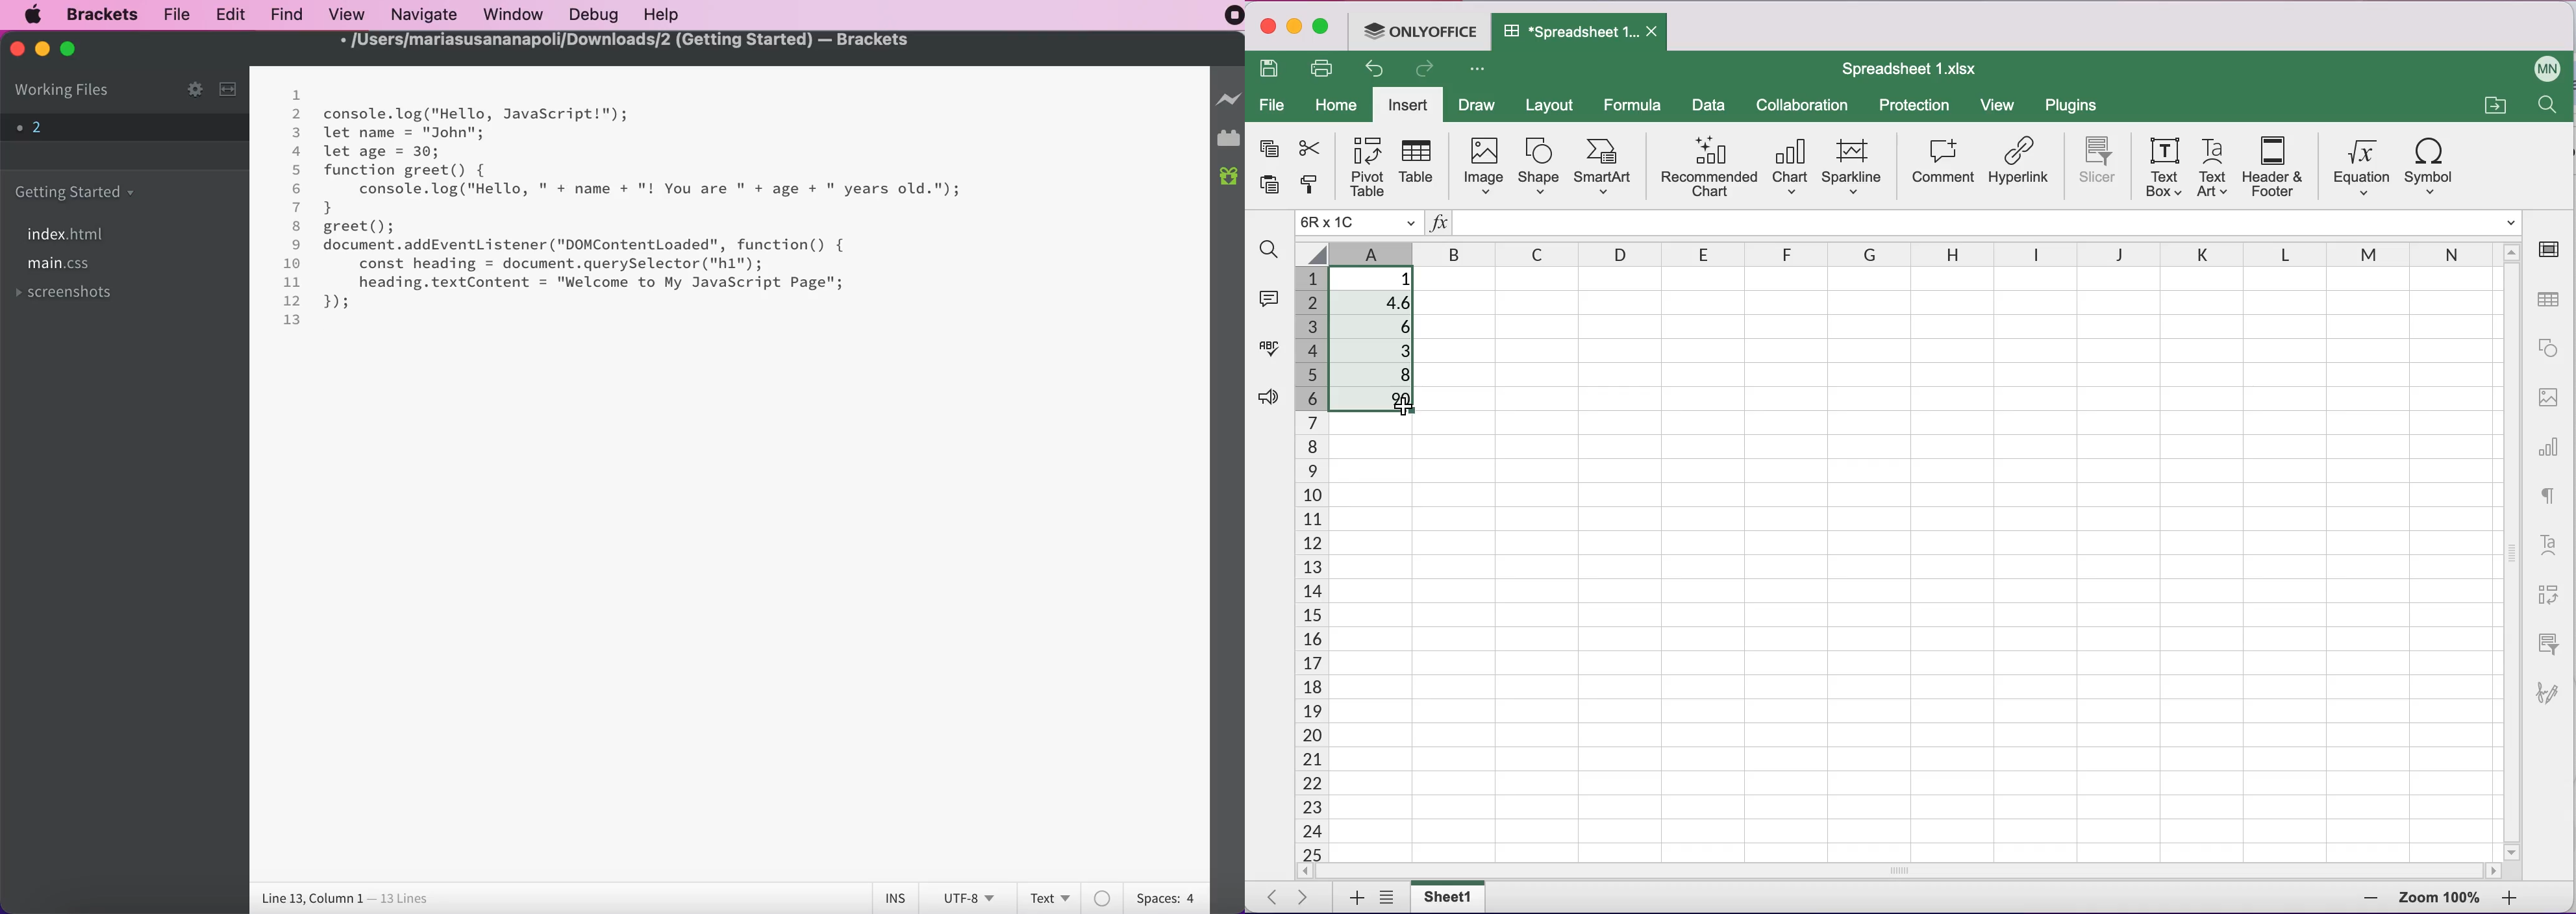 This screenshot has width=2576, height=924. What do you see at coordinates (173, 16) in the screenshot?
I see `file` at bounding box center [173, 16].